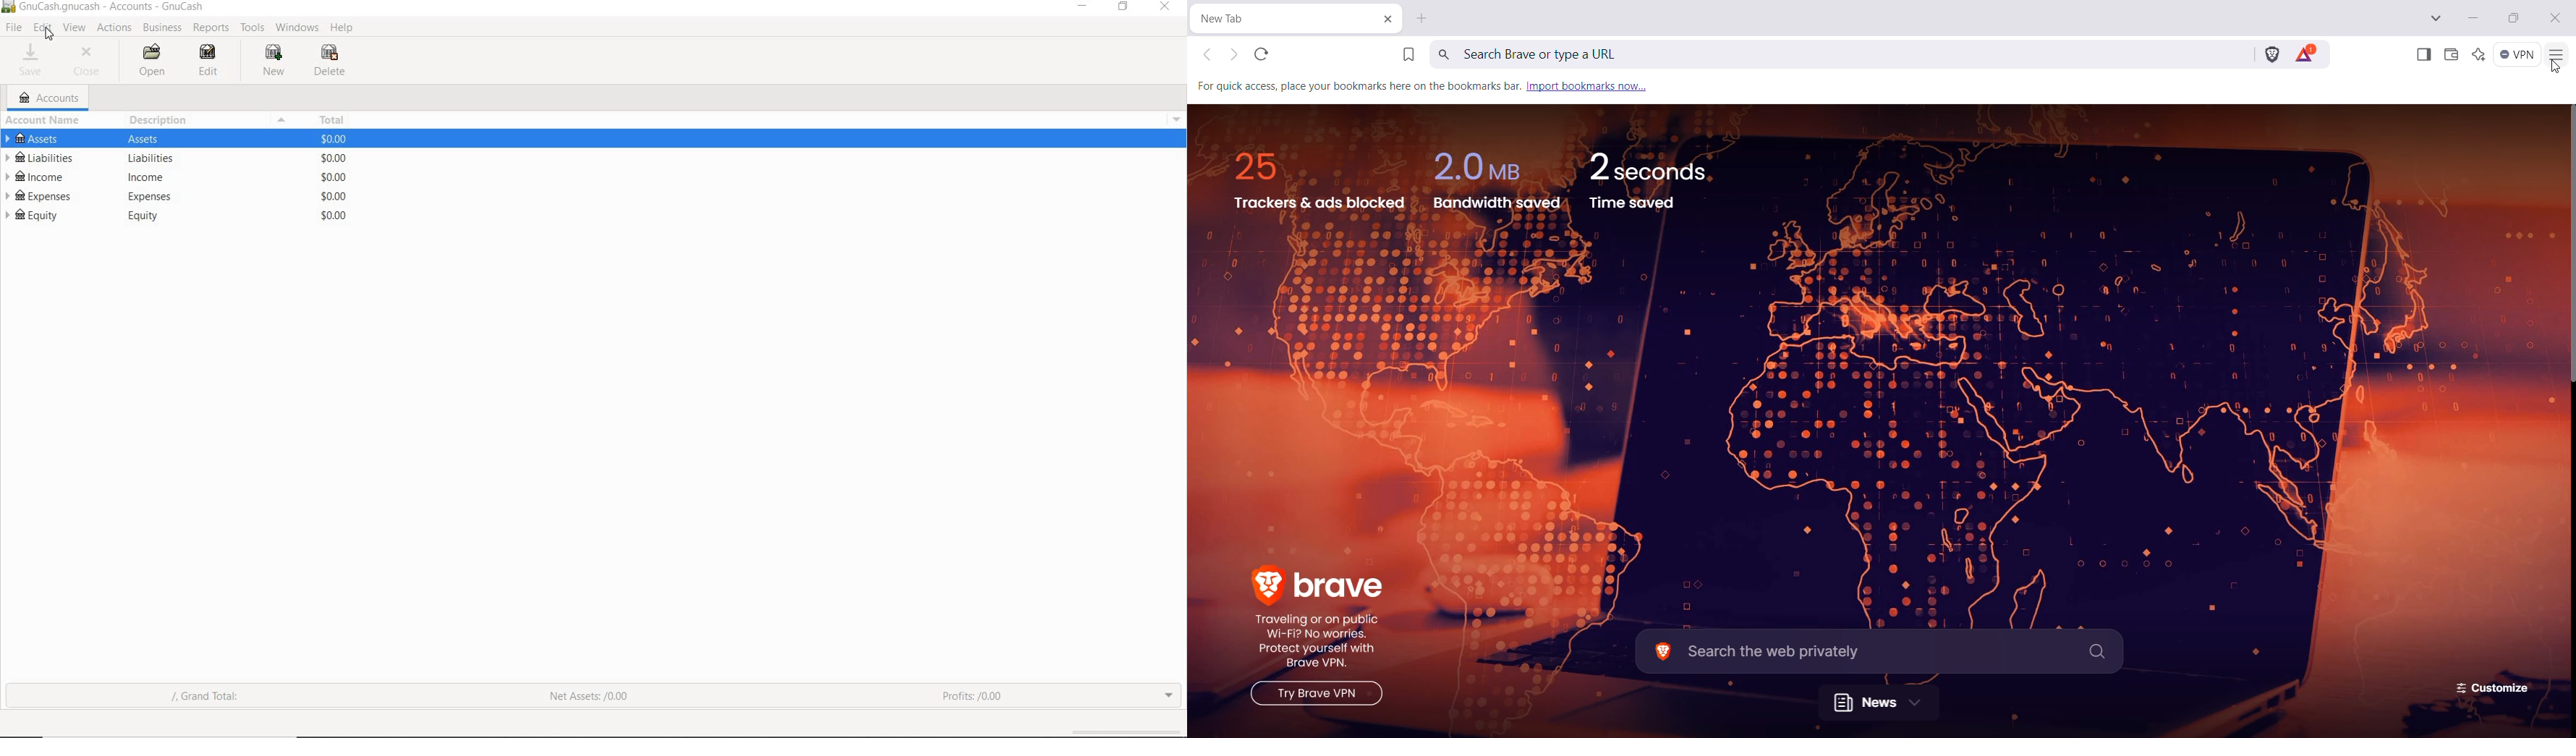 Image resolution: width=2576 pixels, height=756 pixels. Describe the element at coordinates (344, 28) in the screenshot. I see `HELP` at that location.